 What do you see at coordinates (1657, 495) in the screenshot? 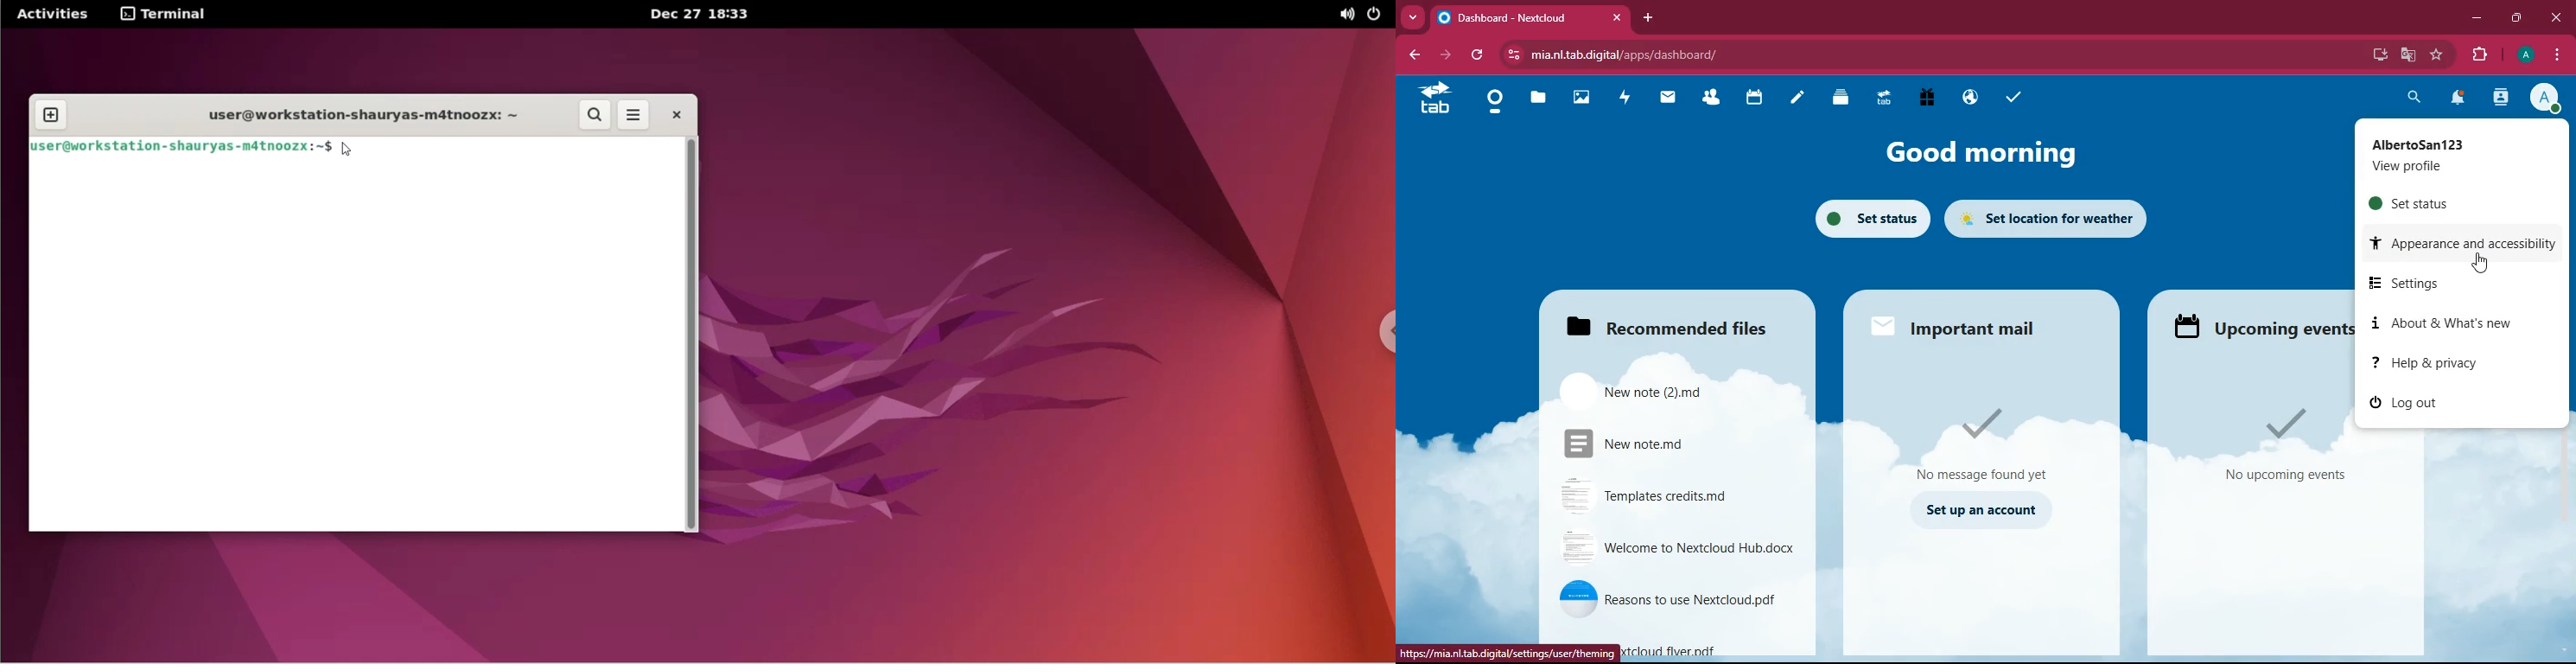
I see `file` at bounding box center [1657, 495].